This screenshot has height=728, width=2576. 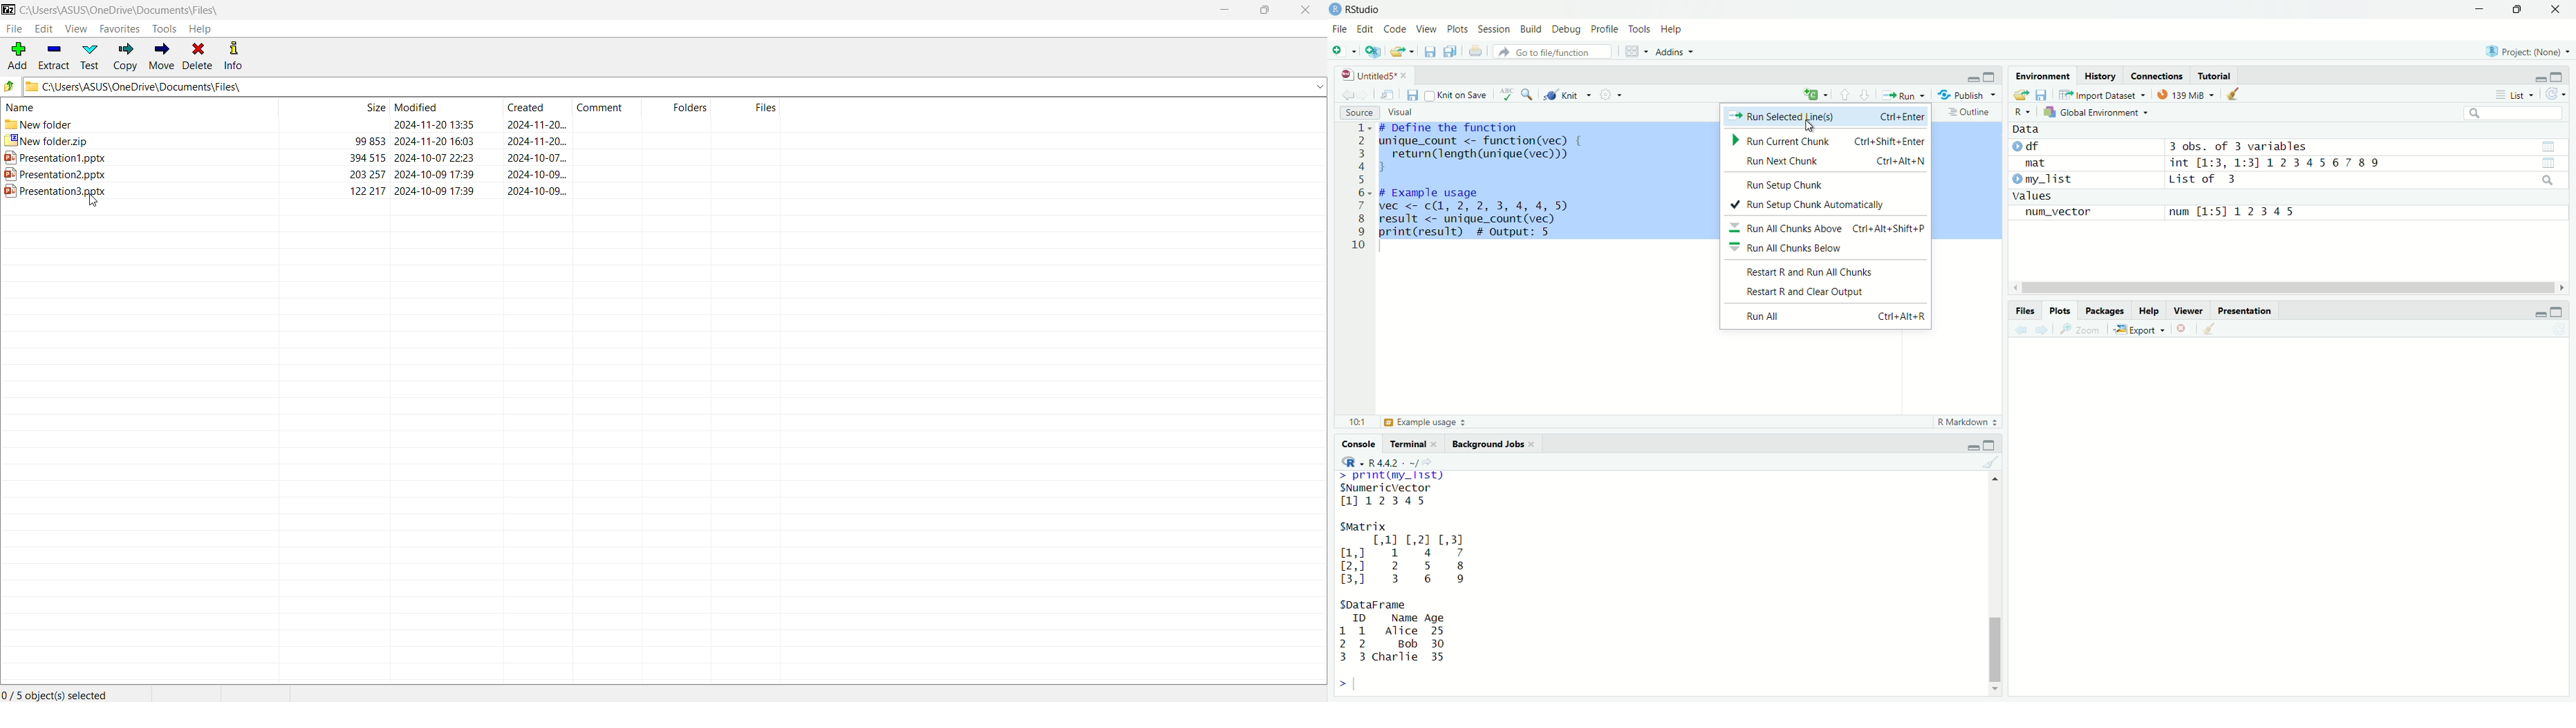 What do you see at coordinates (1431, 51) in the screenshot?
I see `save` at bounding box center [1431, 51].